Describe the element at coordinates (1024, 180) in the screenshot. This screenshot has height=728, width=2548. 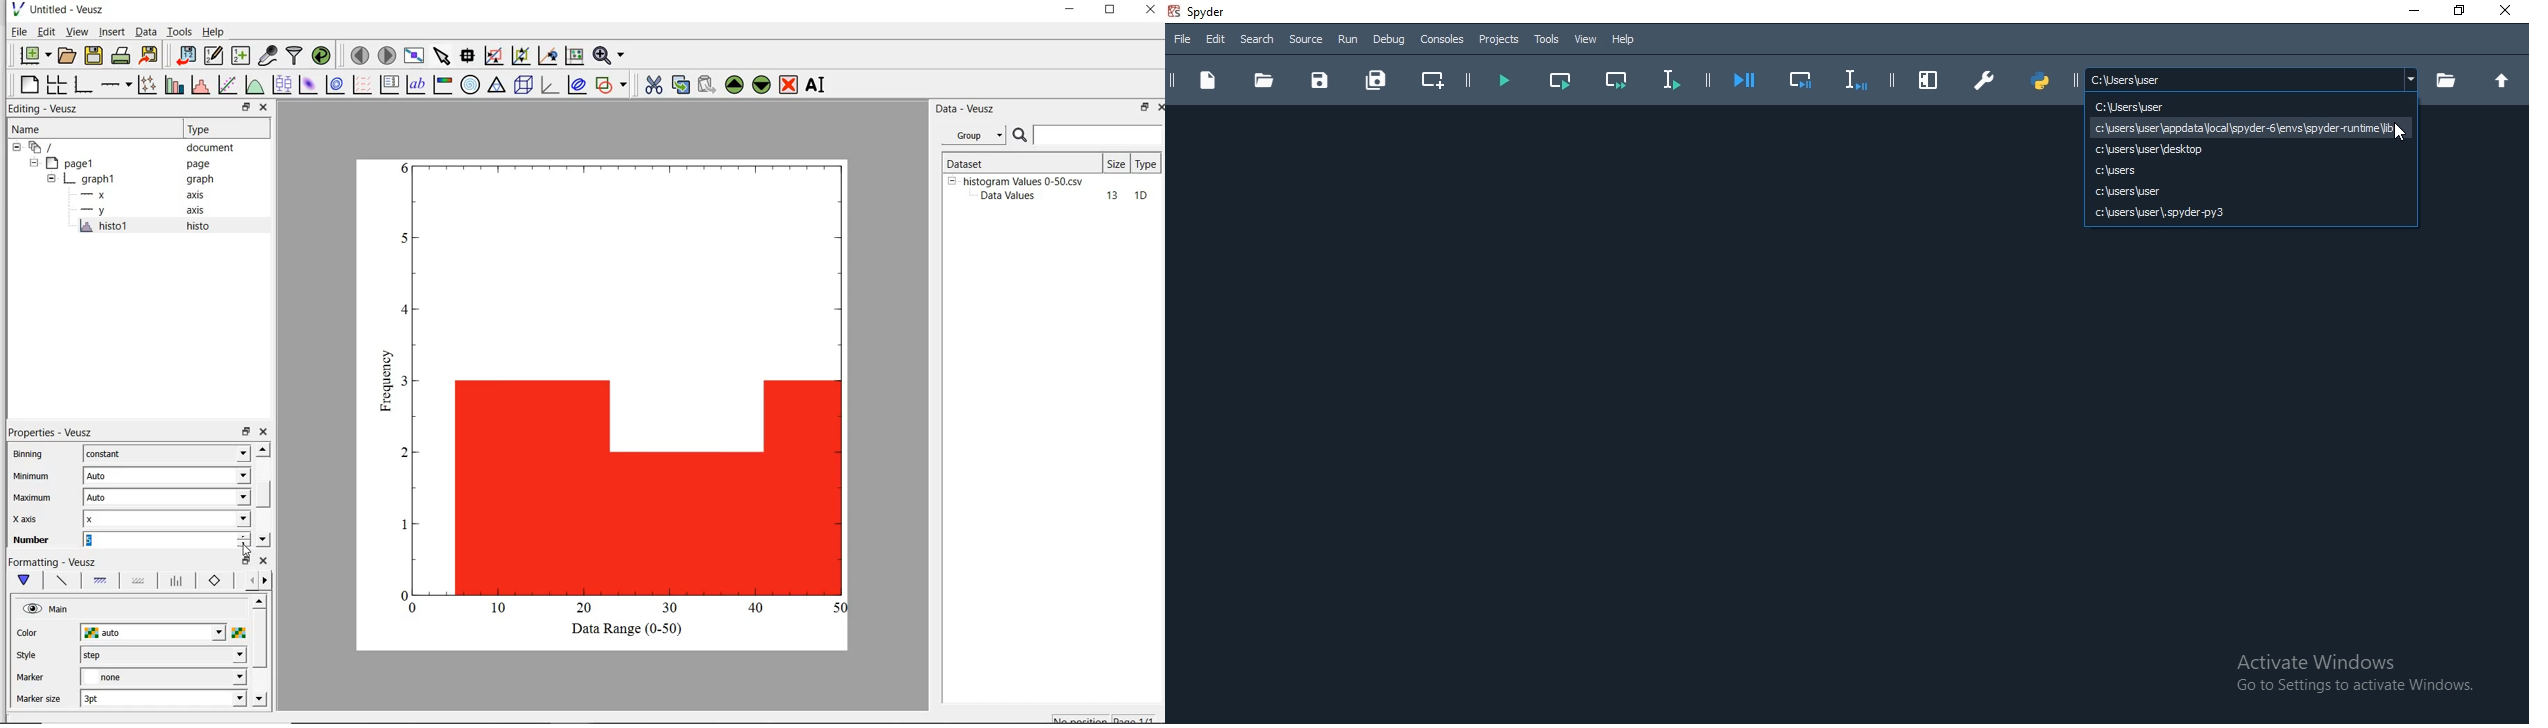
I see `histogram Values 0-50.csv` at that location.